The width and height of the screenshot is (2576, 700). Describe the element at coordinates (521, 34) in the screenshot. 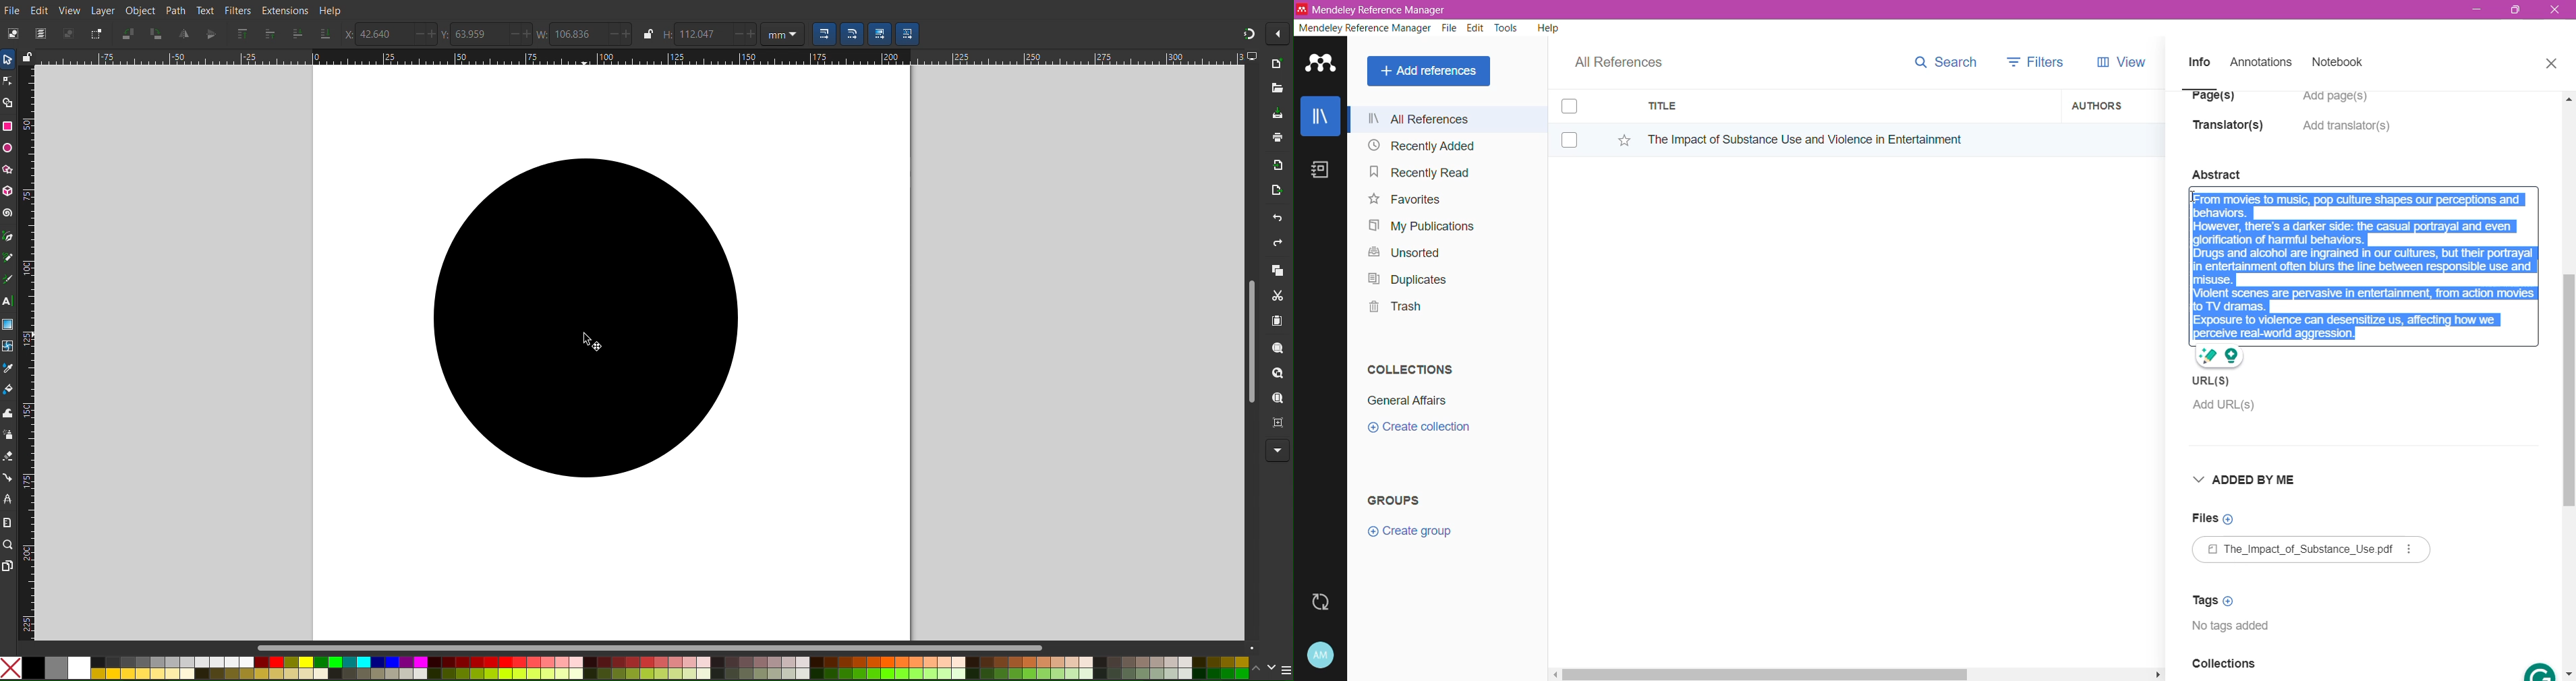

I see `increase/decrease` at that location.